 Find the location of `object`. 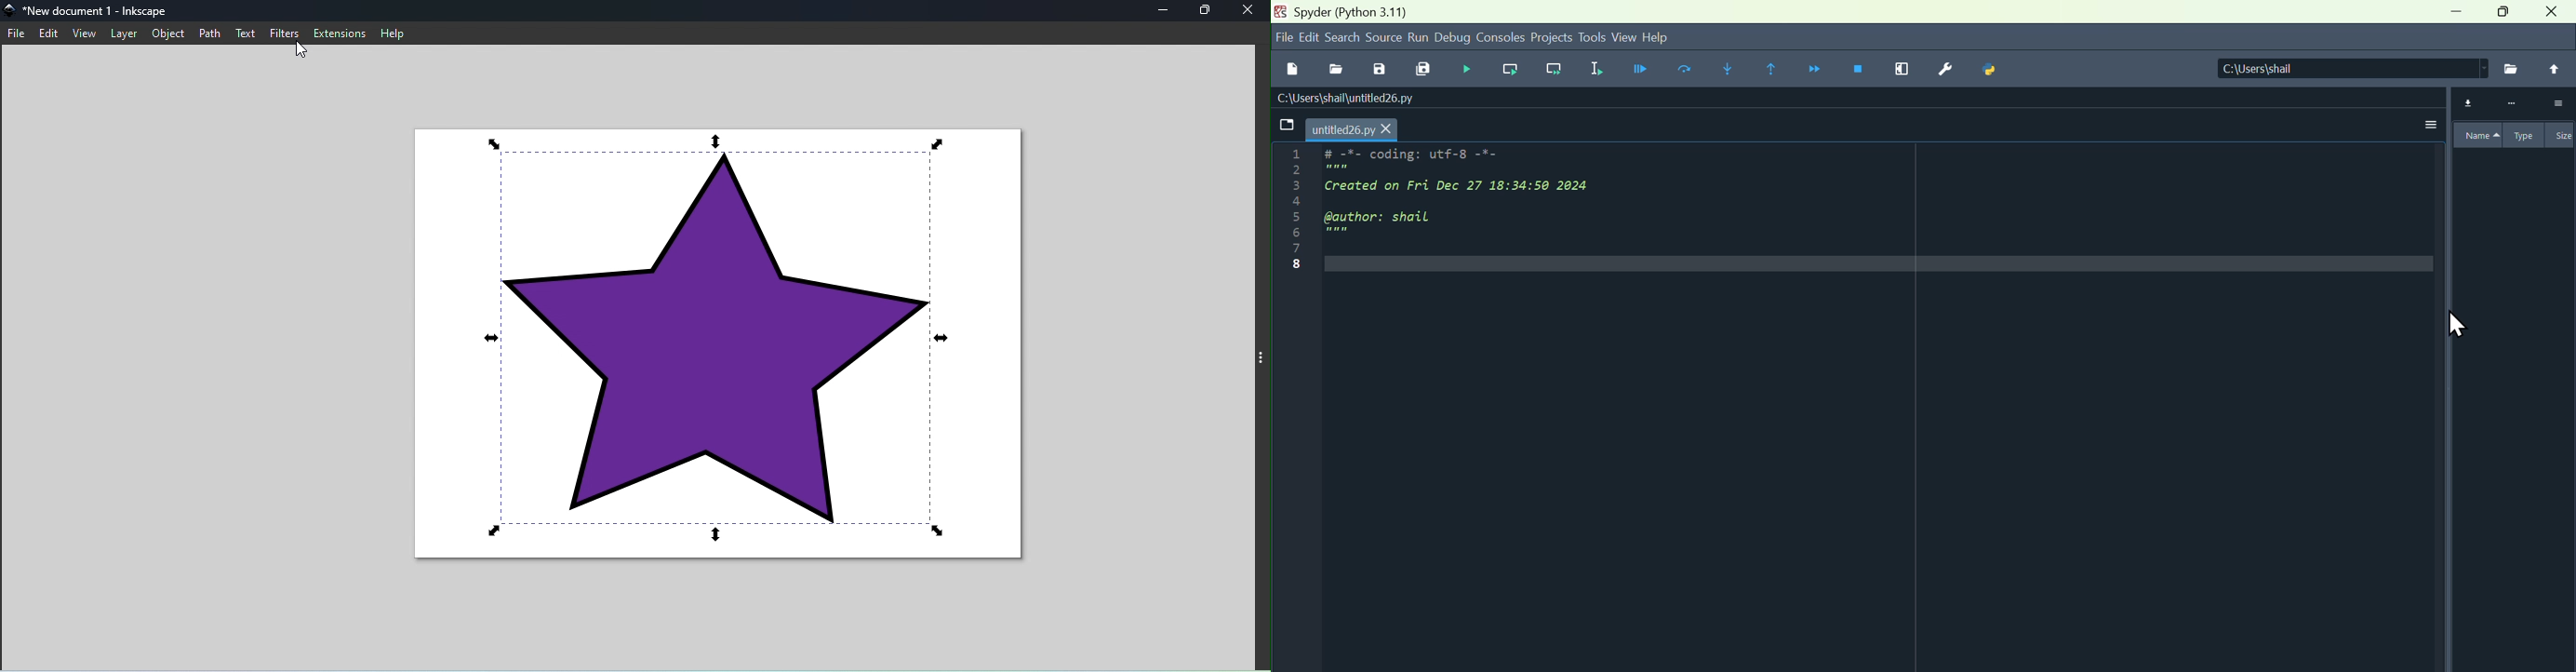

object is located at coordinates (171, 34).